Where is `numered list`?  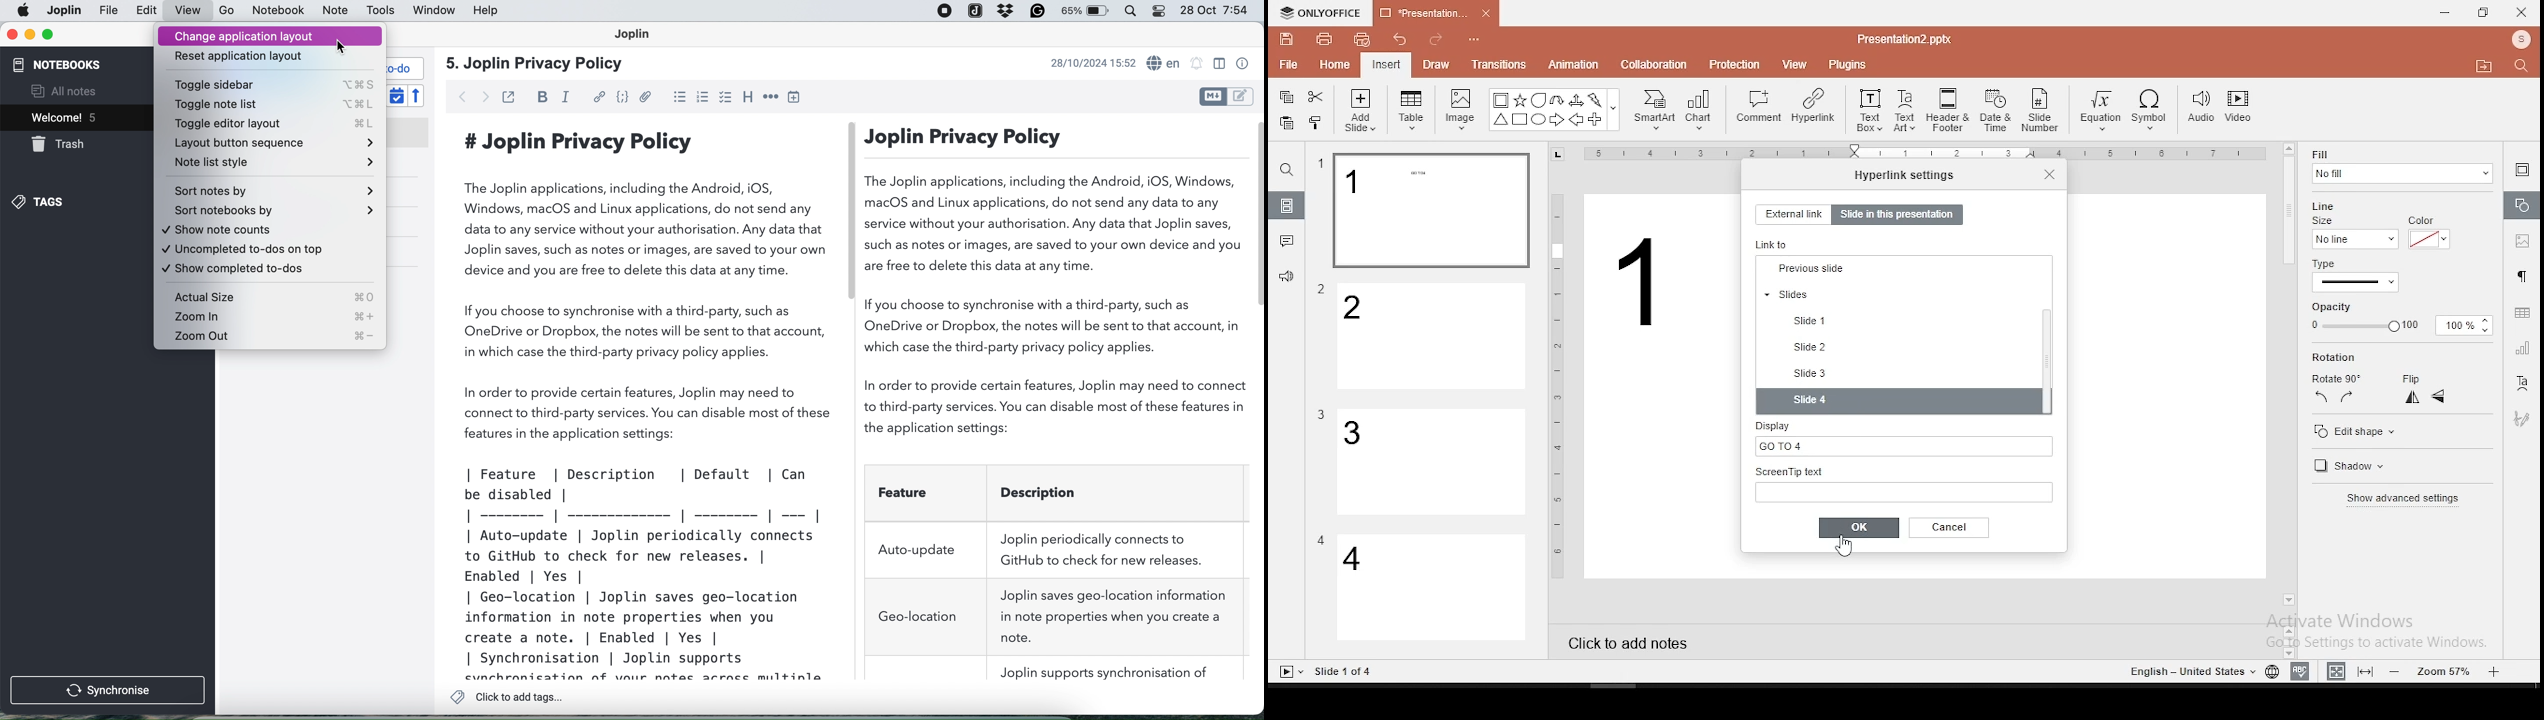 numered list is located at coordinates (703, 99).